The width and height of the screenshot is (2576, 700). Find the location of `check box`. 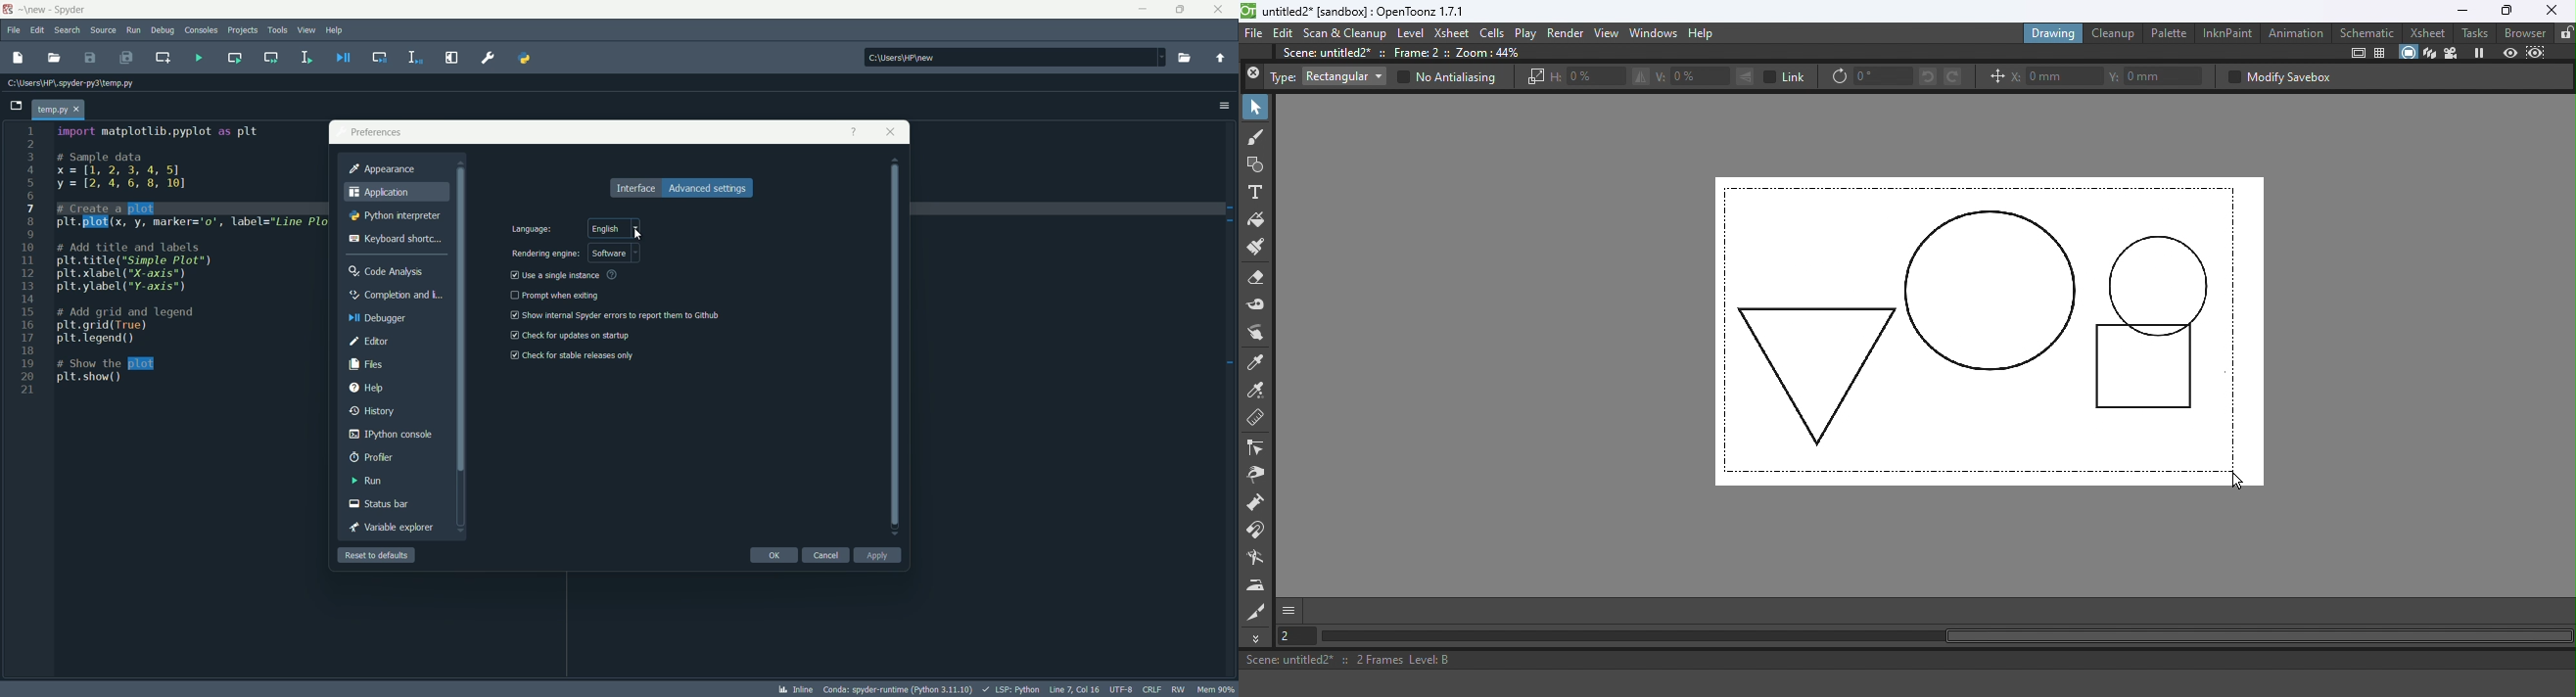

check box is located at coordinates (513, 295).